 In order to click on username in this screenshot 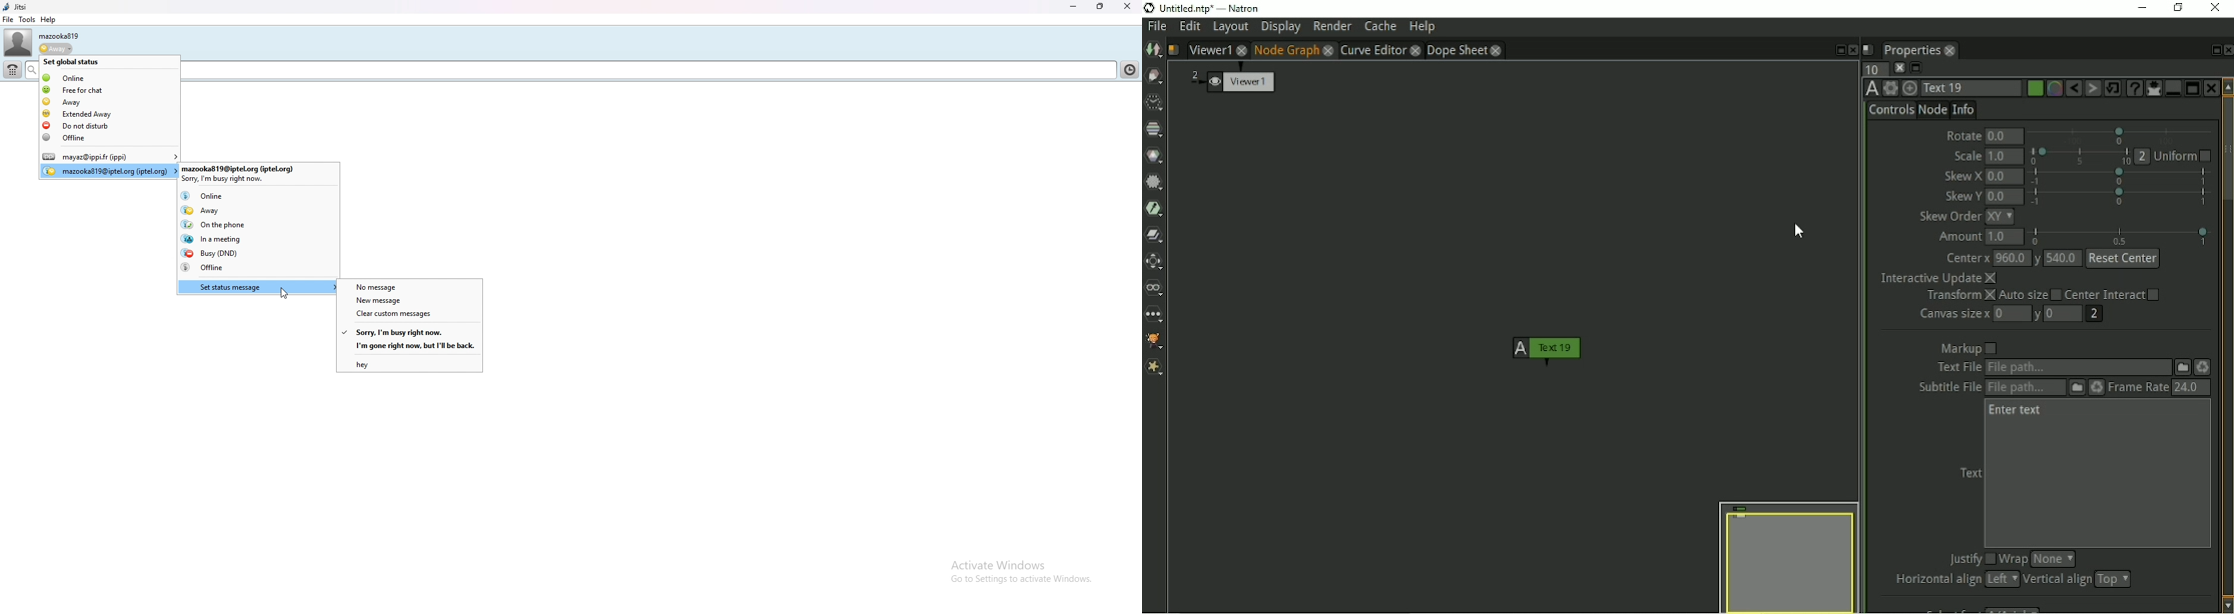, I will do `click(58, 36)`.